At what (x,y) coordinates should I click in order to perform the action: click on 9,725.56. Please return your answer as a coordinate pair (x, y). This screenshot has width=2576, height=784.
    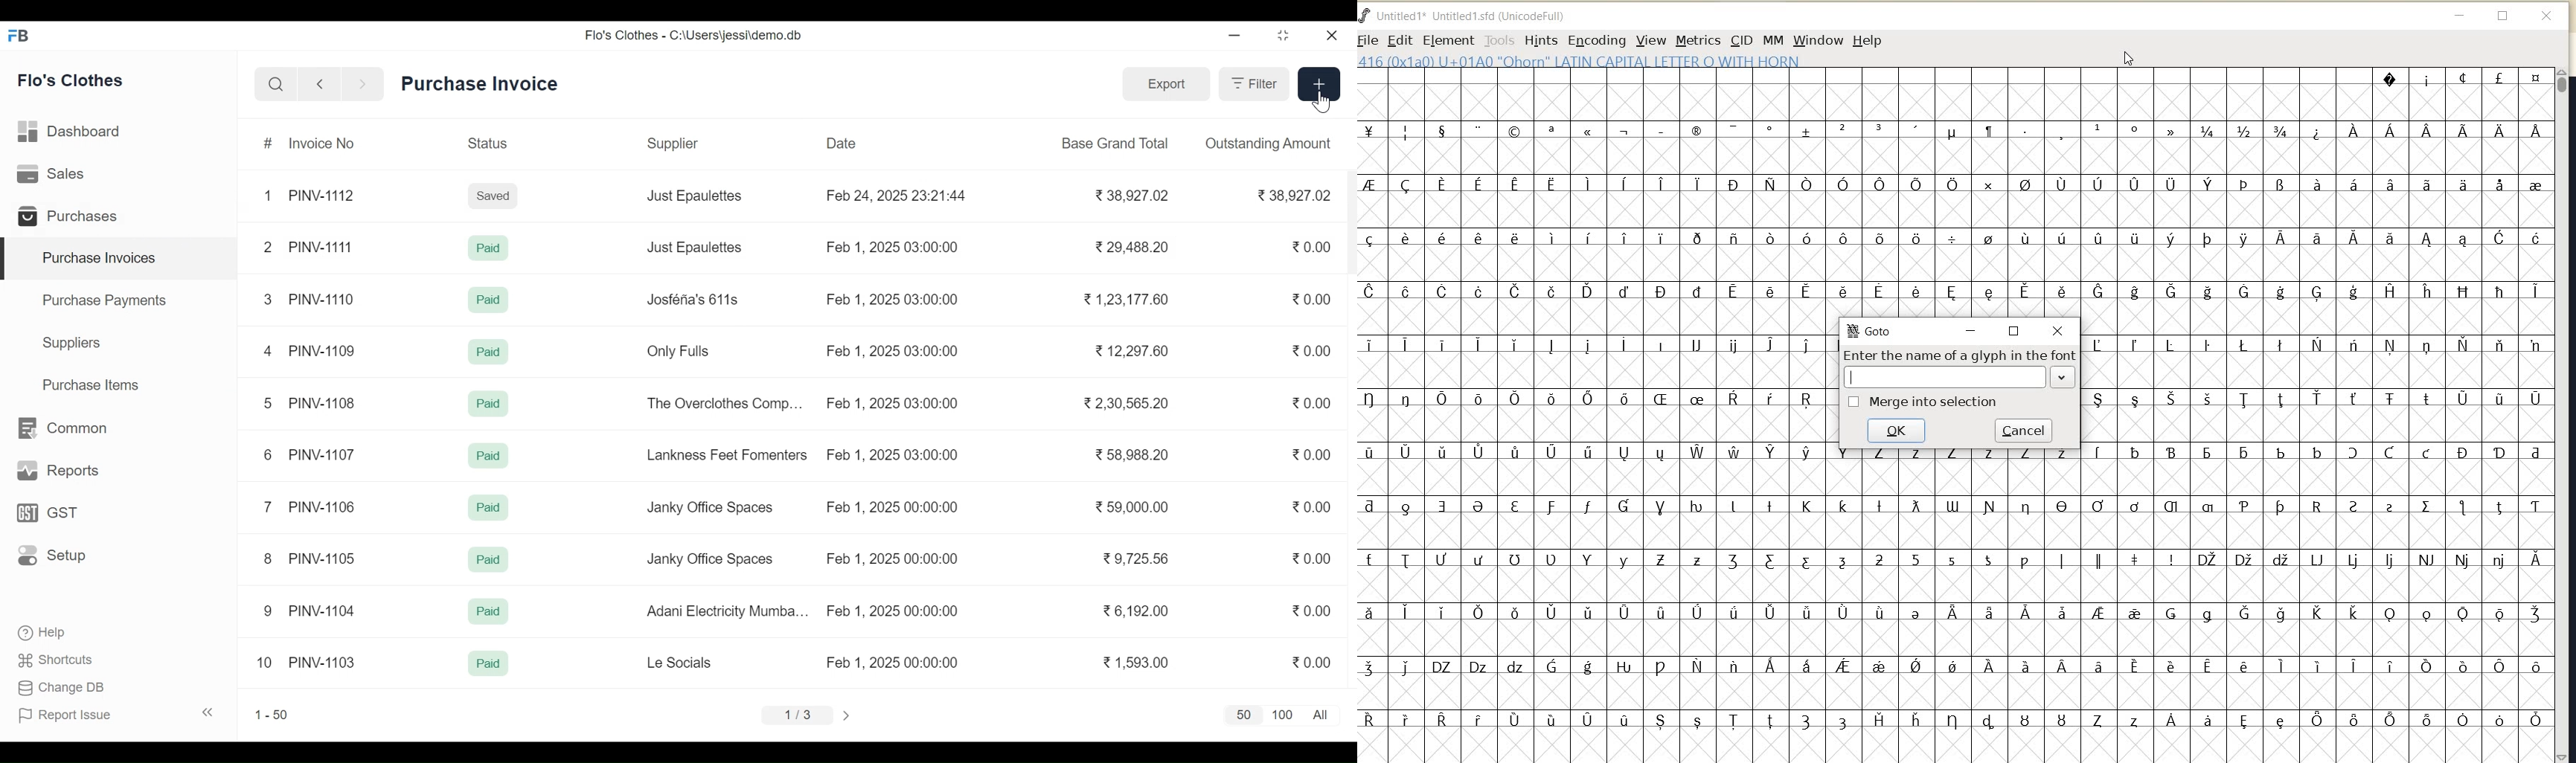
    Looking at the image, I should click on (1137, 557).